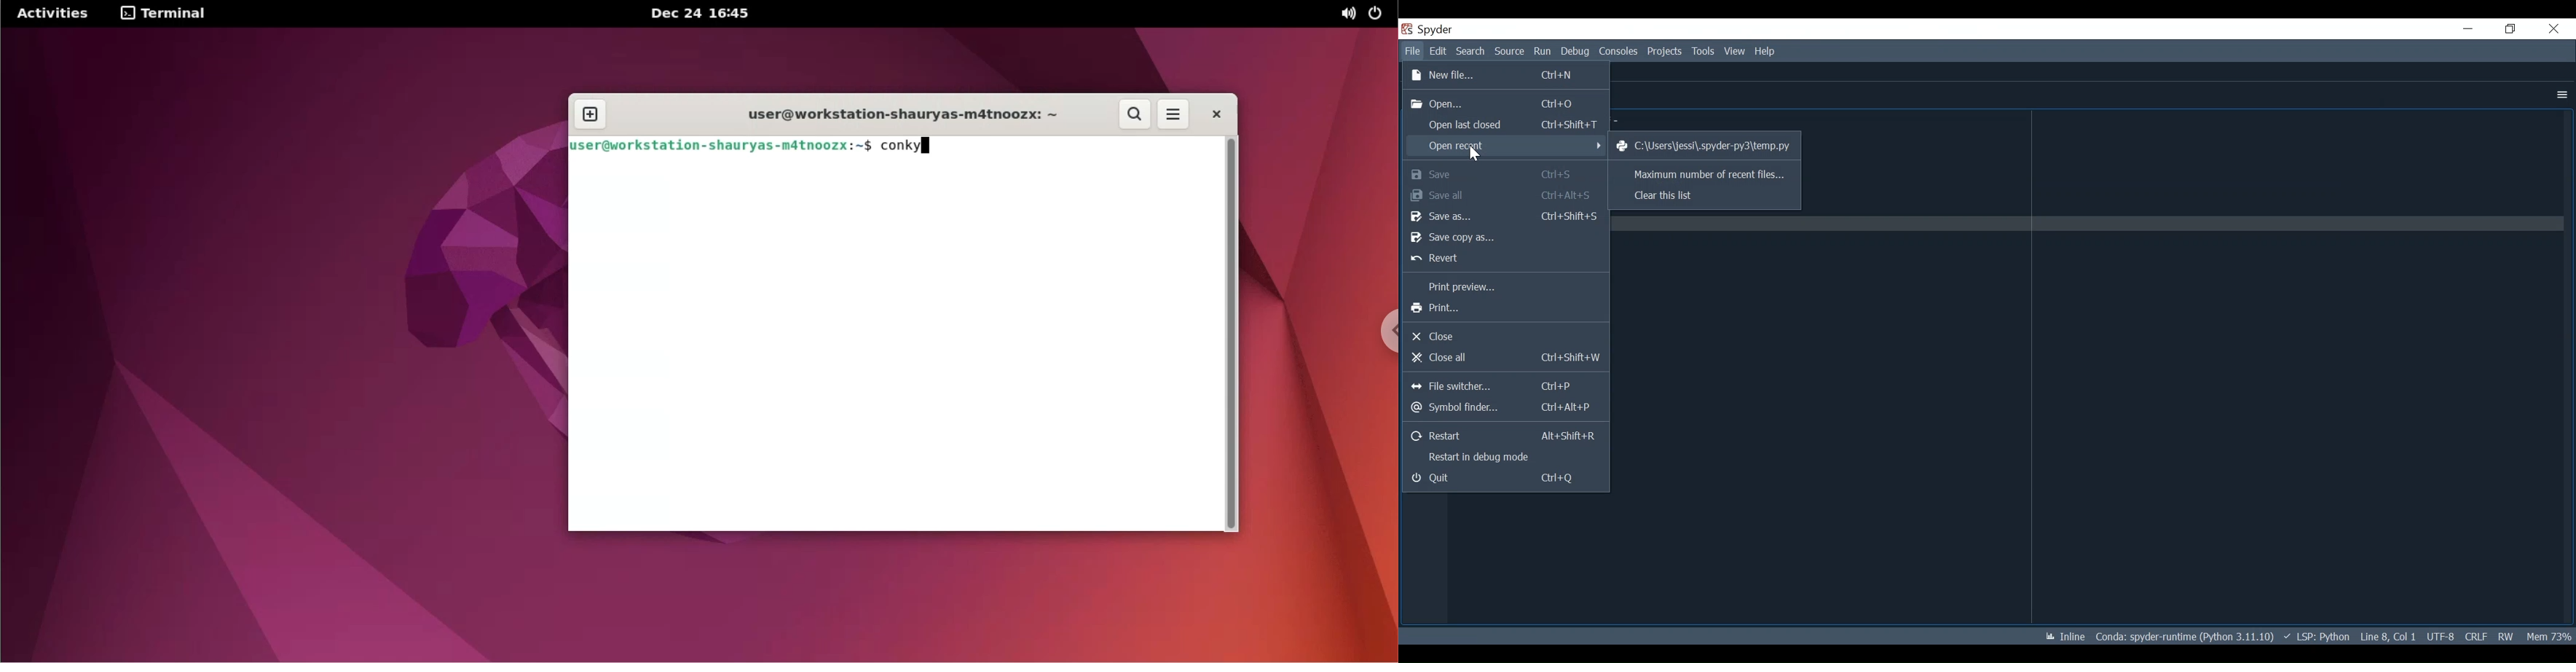 This screenshot has width=2576, height=672. I want to click on Restore, so click(2513, 28).